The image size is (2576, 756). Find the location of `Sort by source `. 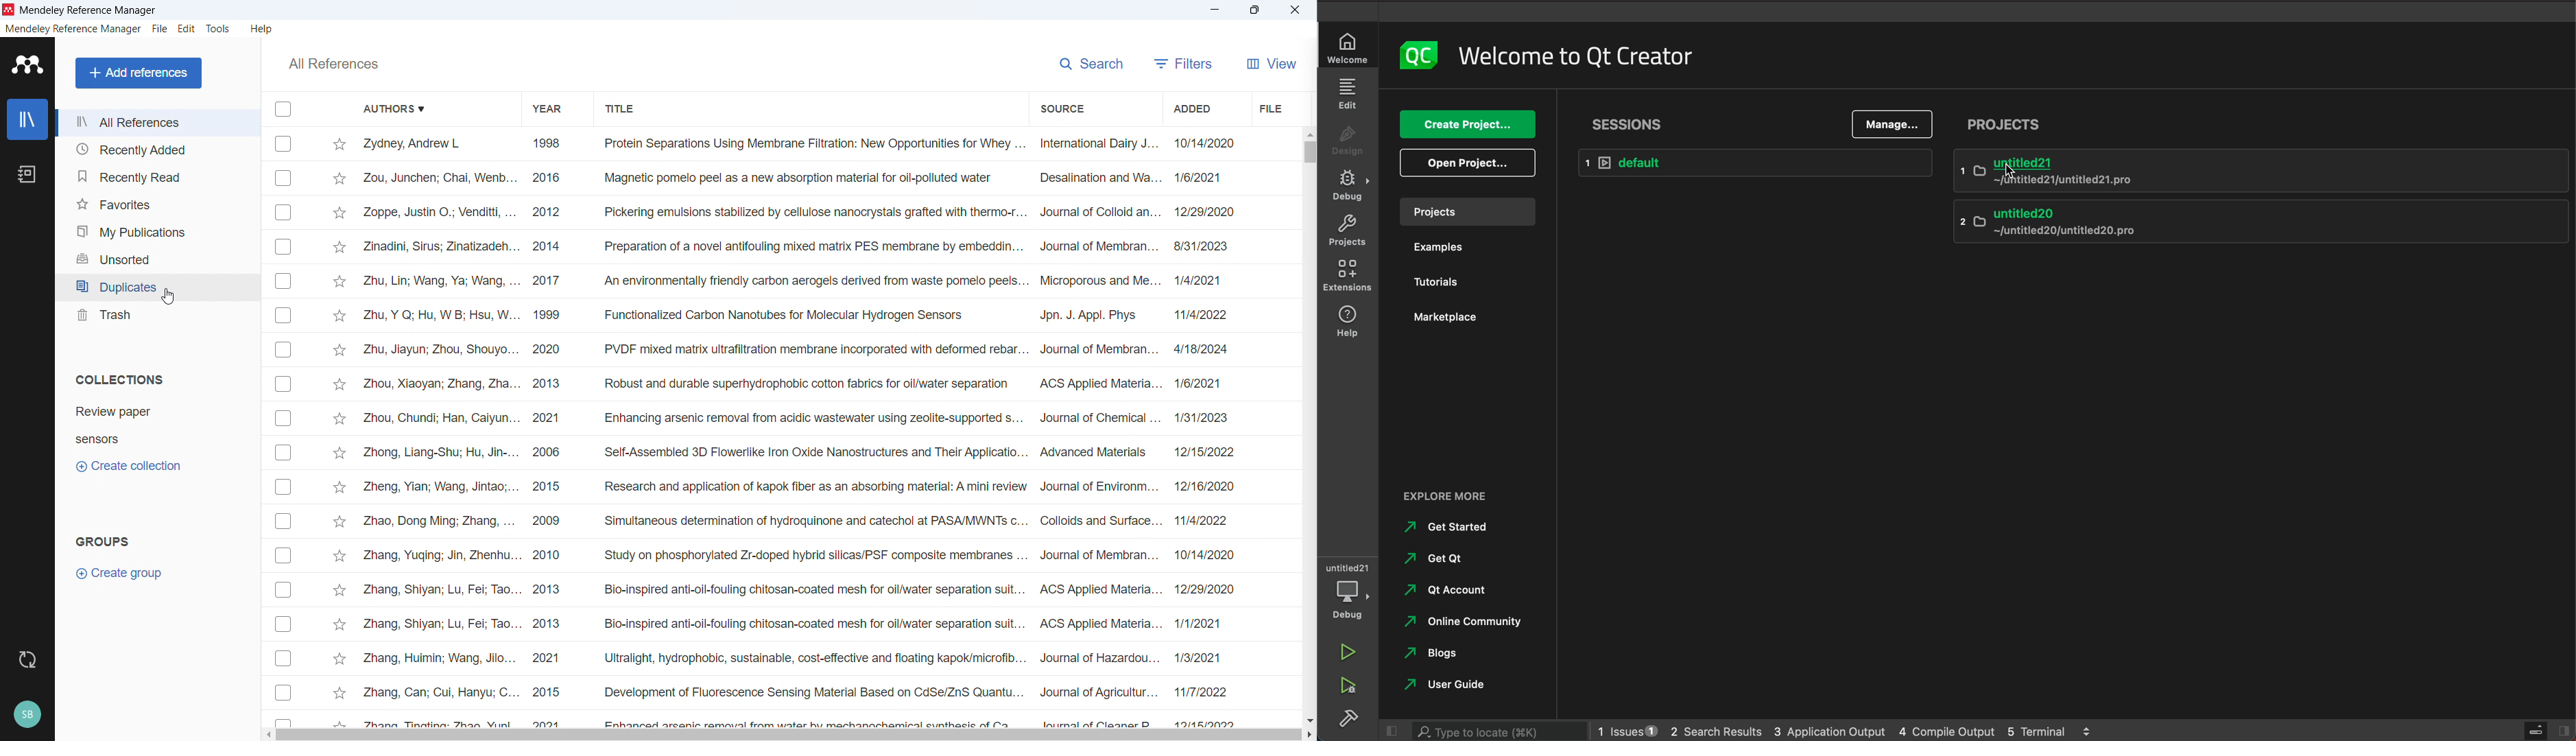

Sort by source  is located at coordinates (1061, 109).